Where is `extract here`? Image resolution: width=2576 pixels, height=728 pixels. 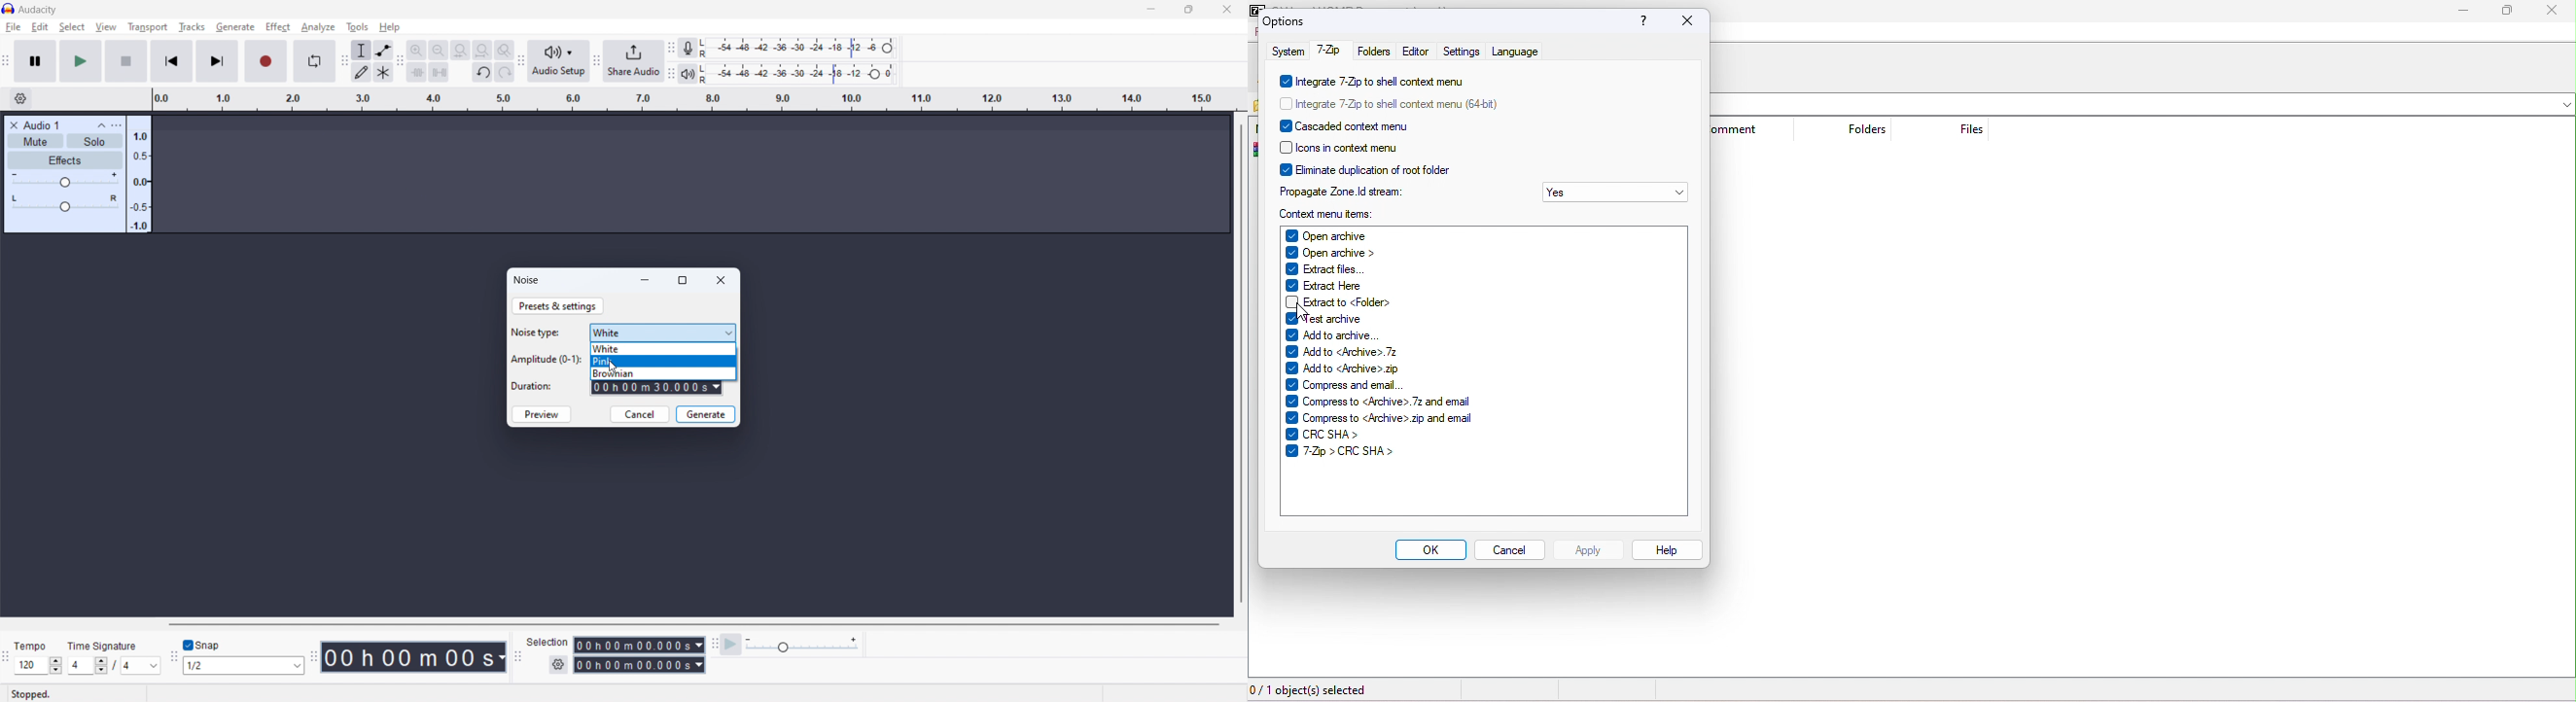
extract here is located at coordinates (1333, 285).